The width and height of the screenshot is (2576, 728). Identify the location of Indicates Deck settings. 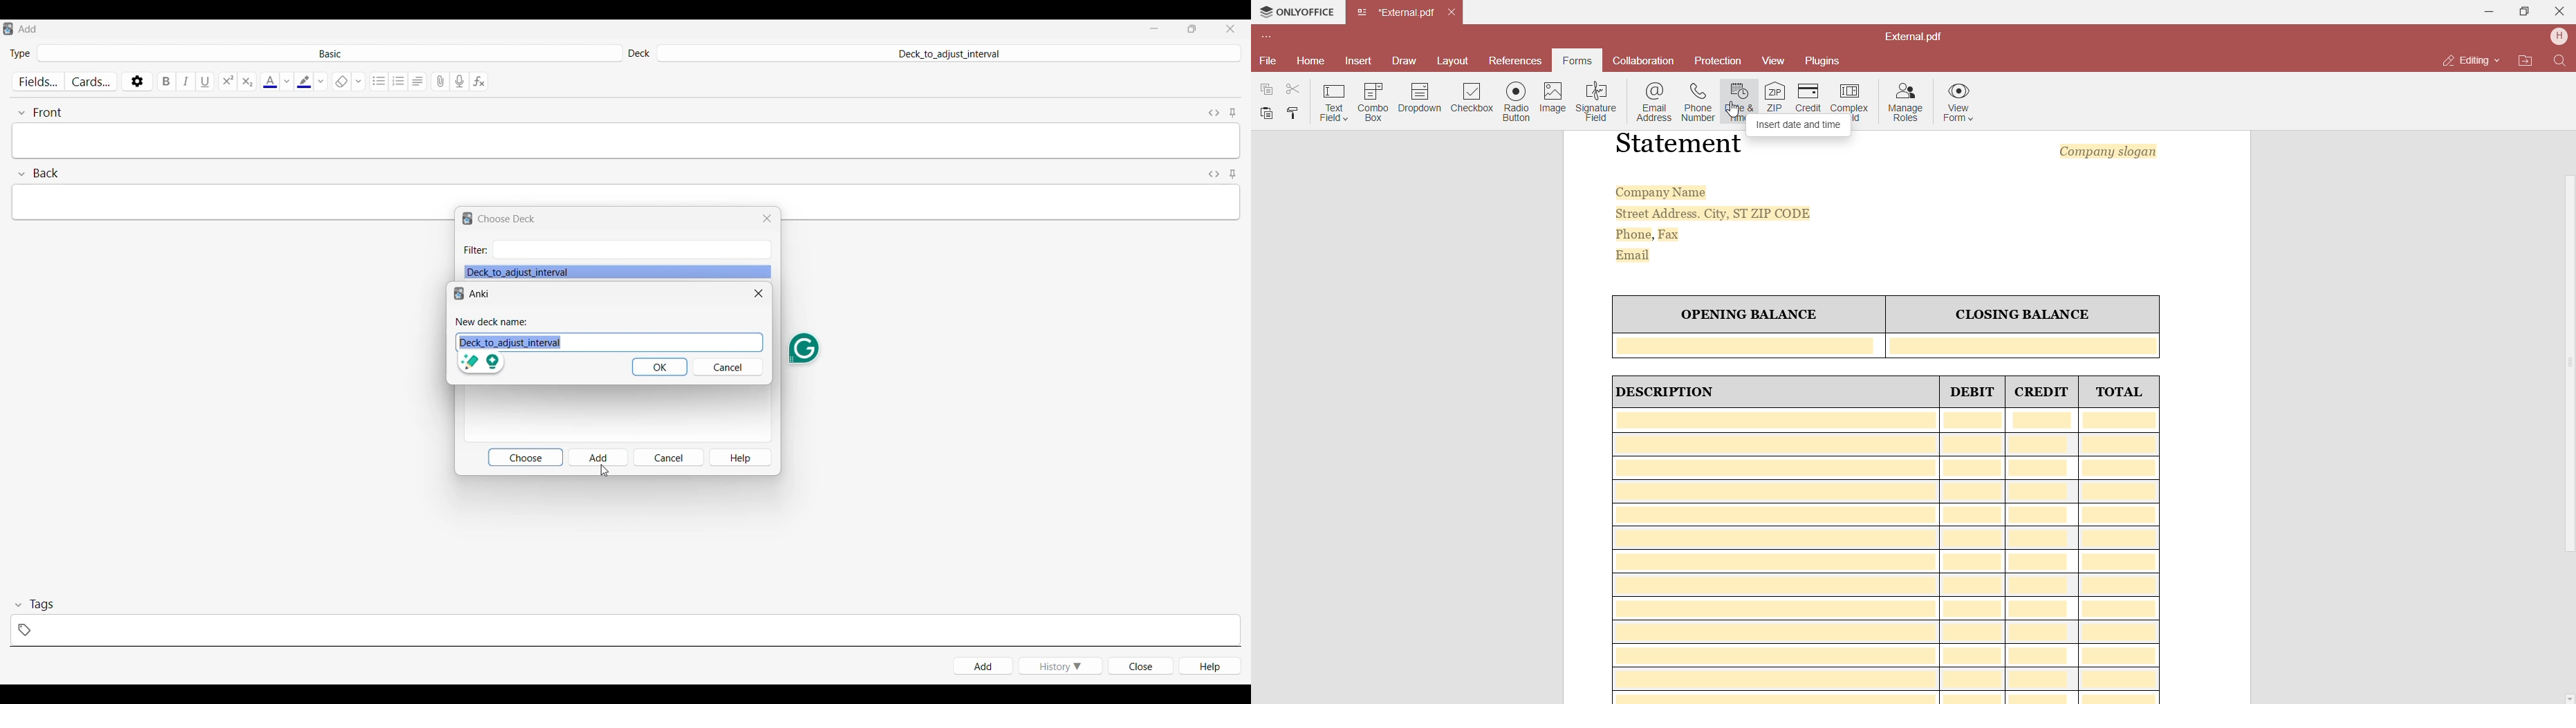
(639, 54).